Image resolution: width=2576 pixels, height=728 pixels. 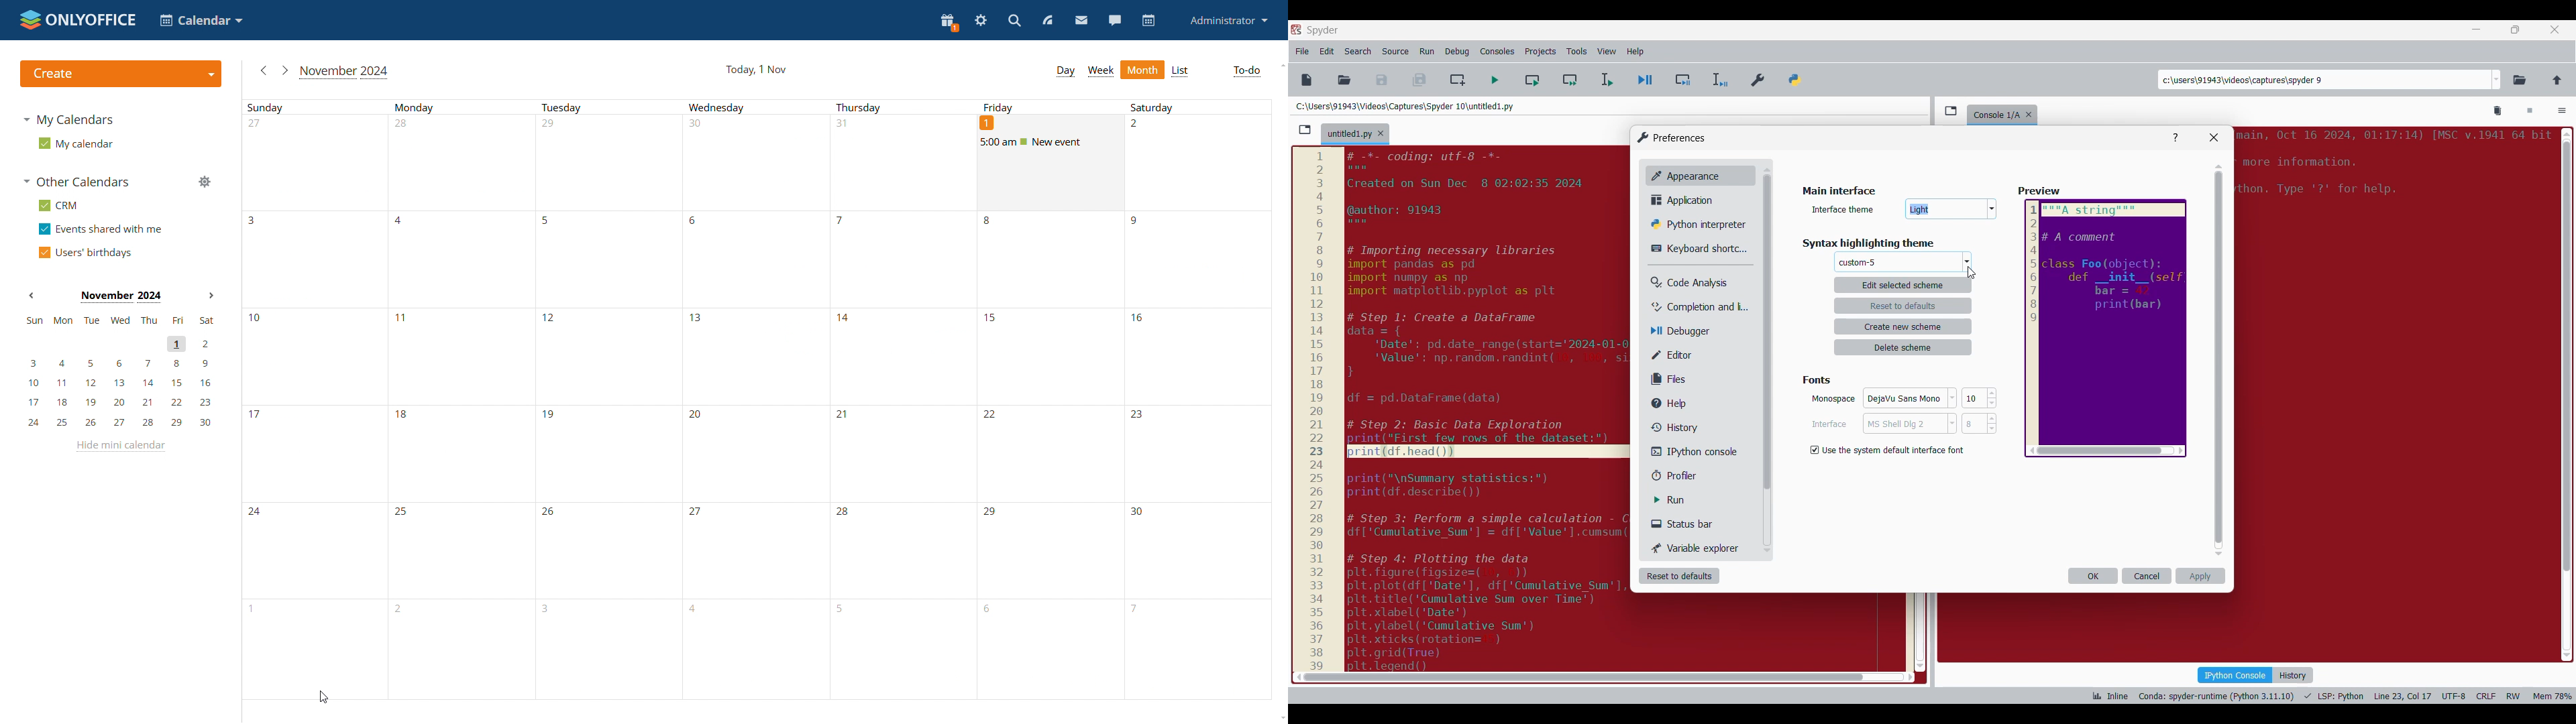 I want to click on go to next month, so click(x=283, y=70).